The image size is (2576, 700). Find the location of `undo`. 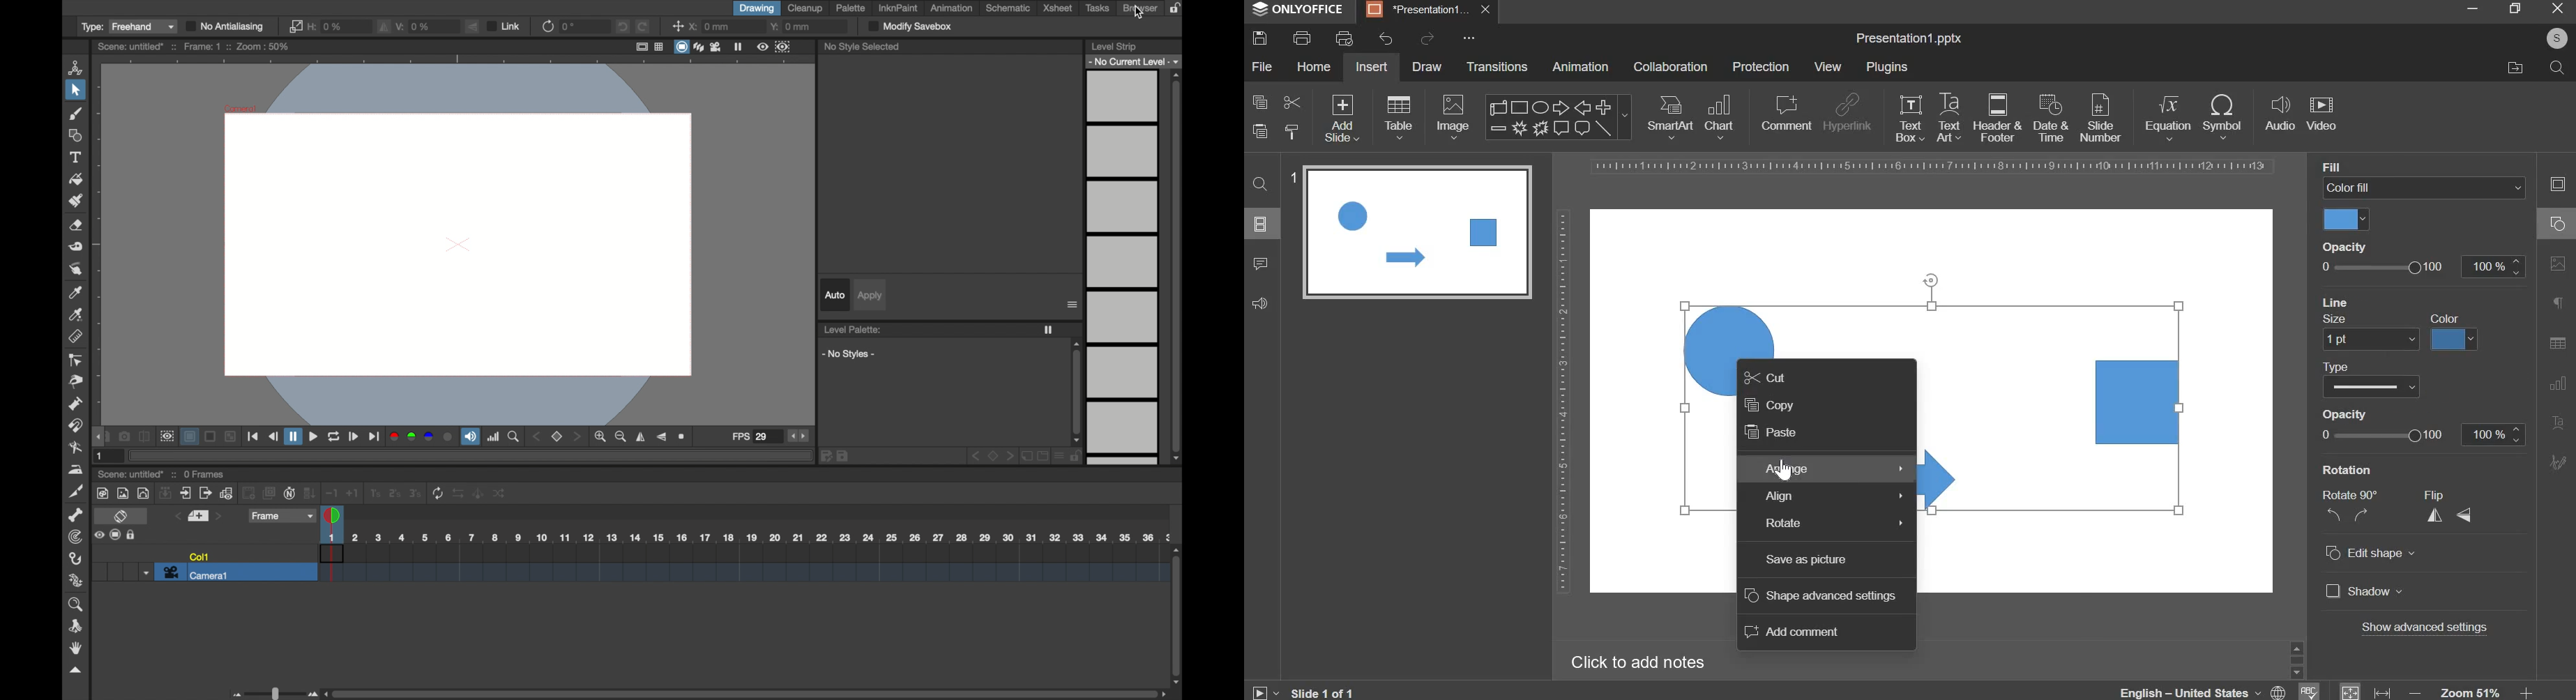

undo is located at coordinates (624, 27).